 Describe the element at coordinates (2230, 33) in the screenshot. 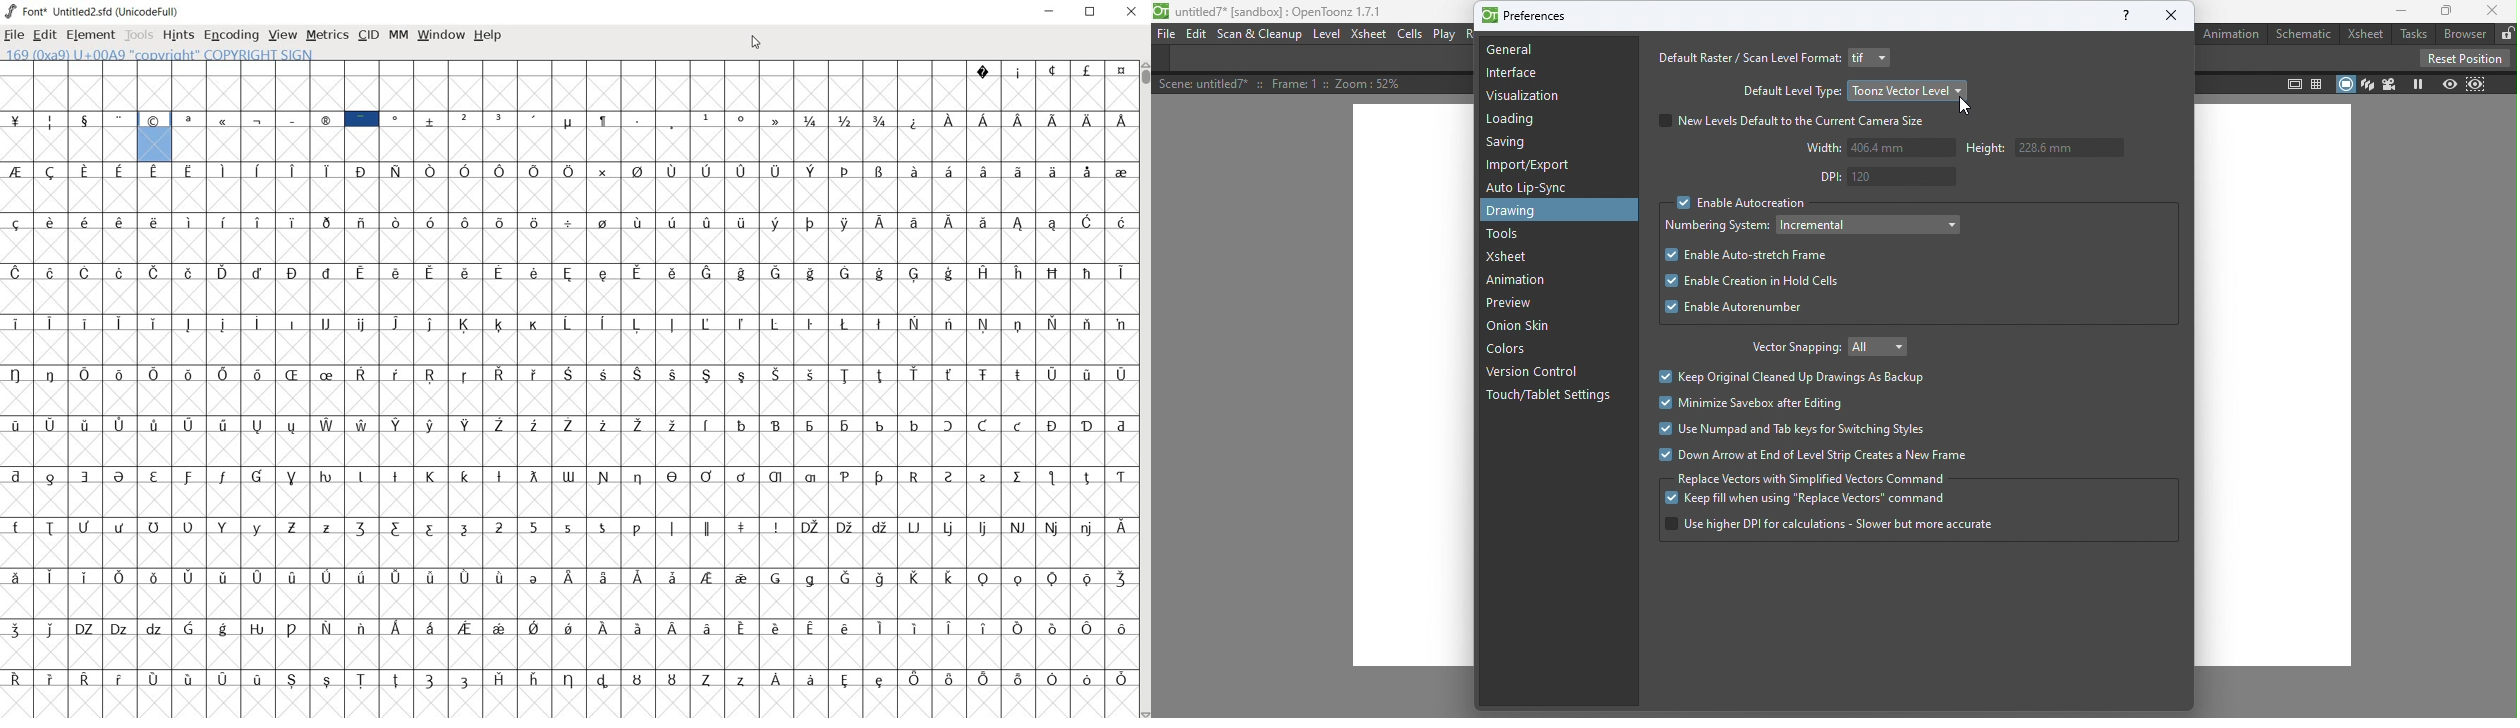

I see `Animation` at that location.